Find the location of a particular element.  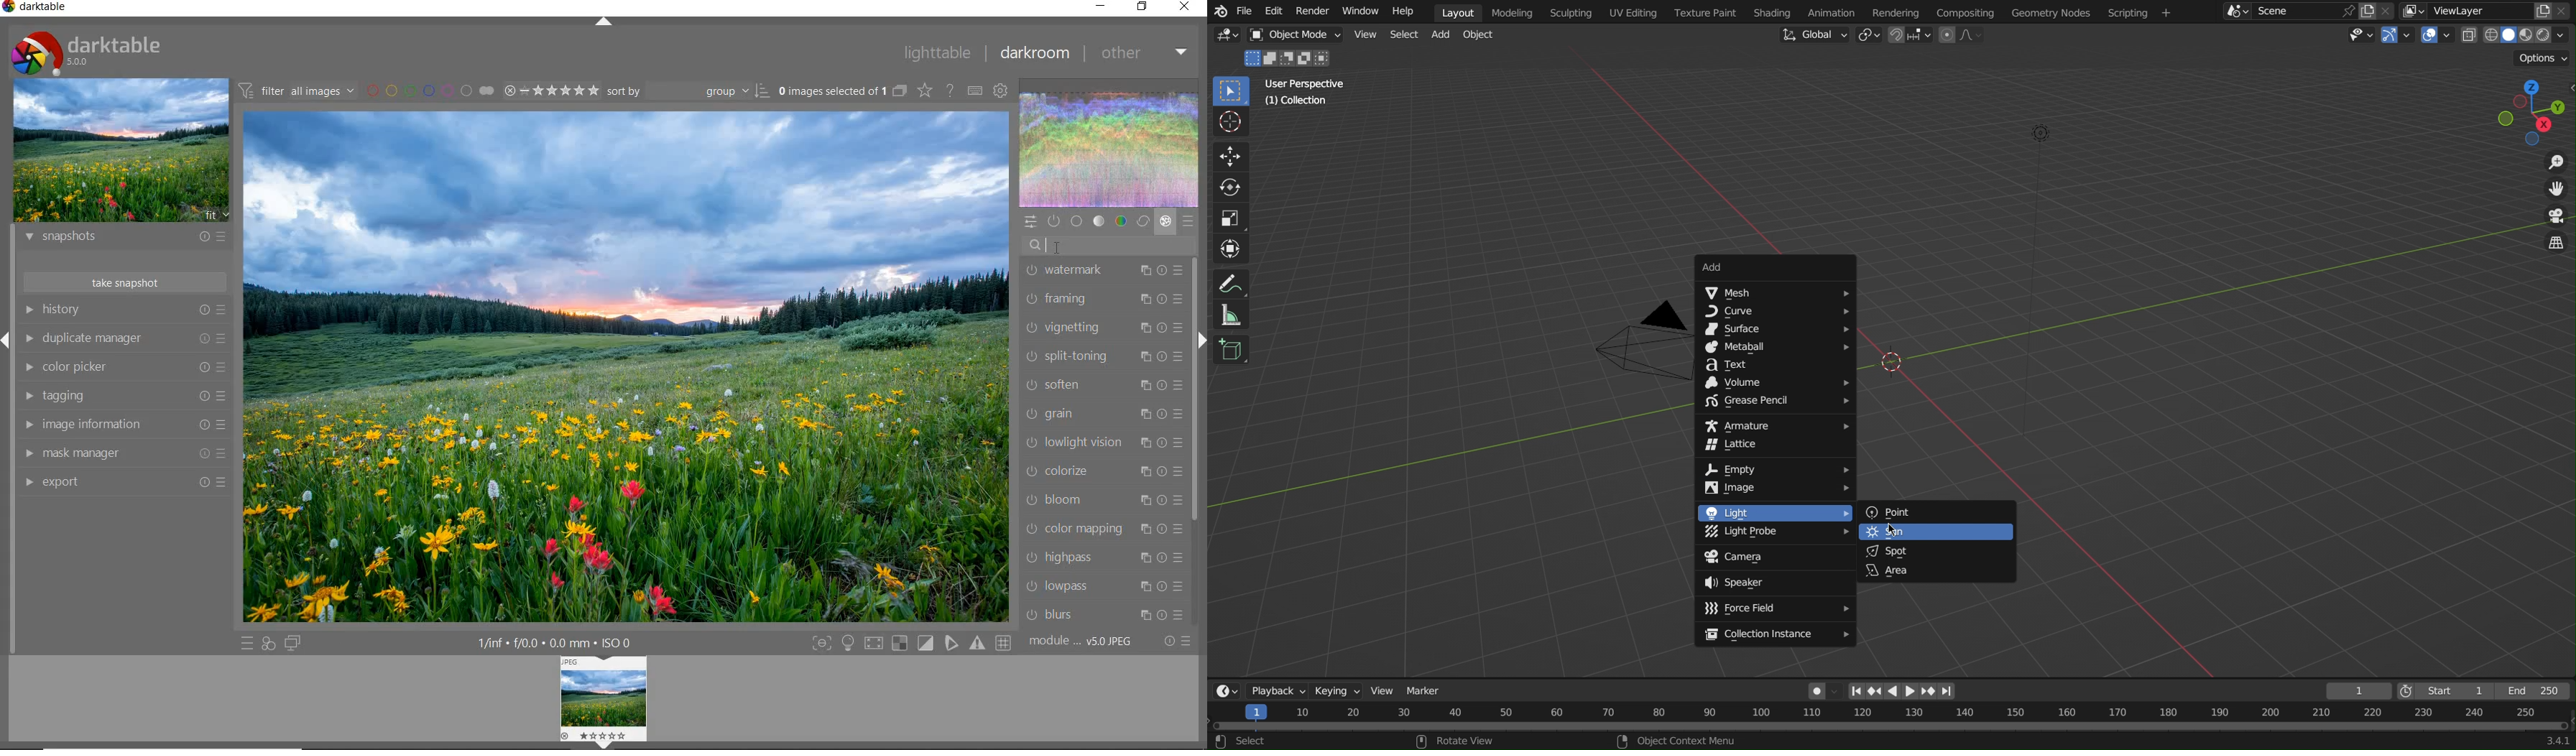

Area is located at coordinates (1937, 571).